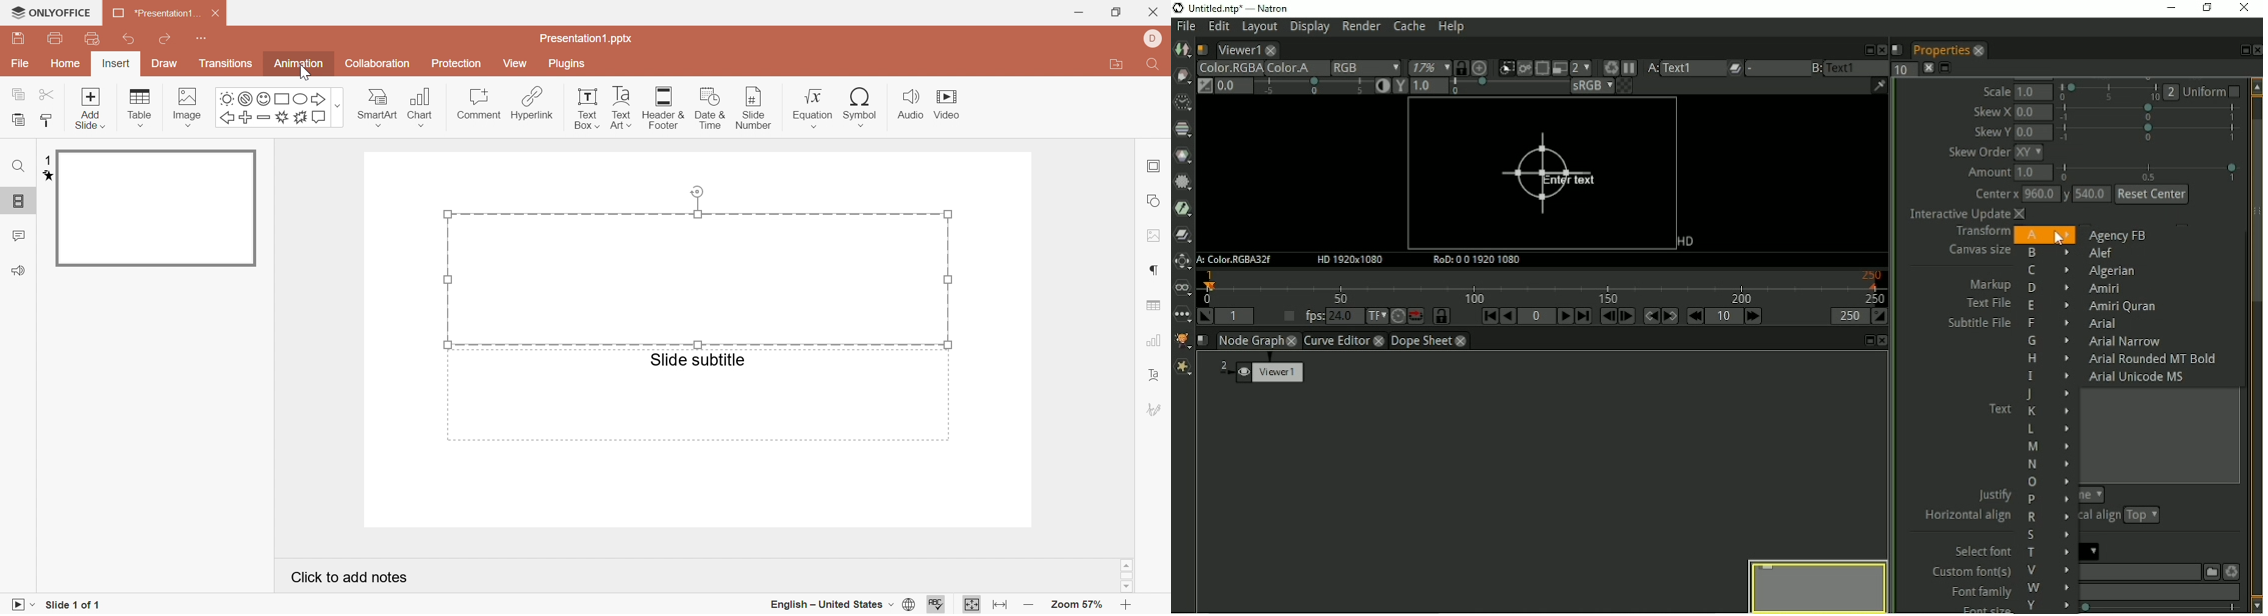 The height and width of the screenshot is (616, 2268). What do you see at coordinates (1128, 587) in the screenshot?
I see `scroll down` at bounding box center [1128, 587].